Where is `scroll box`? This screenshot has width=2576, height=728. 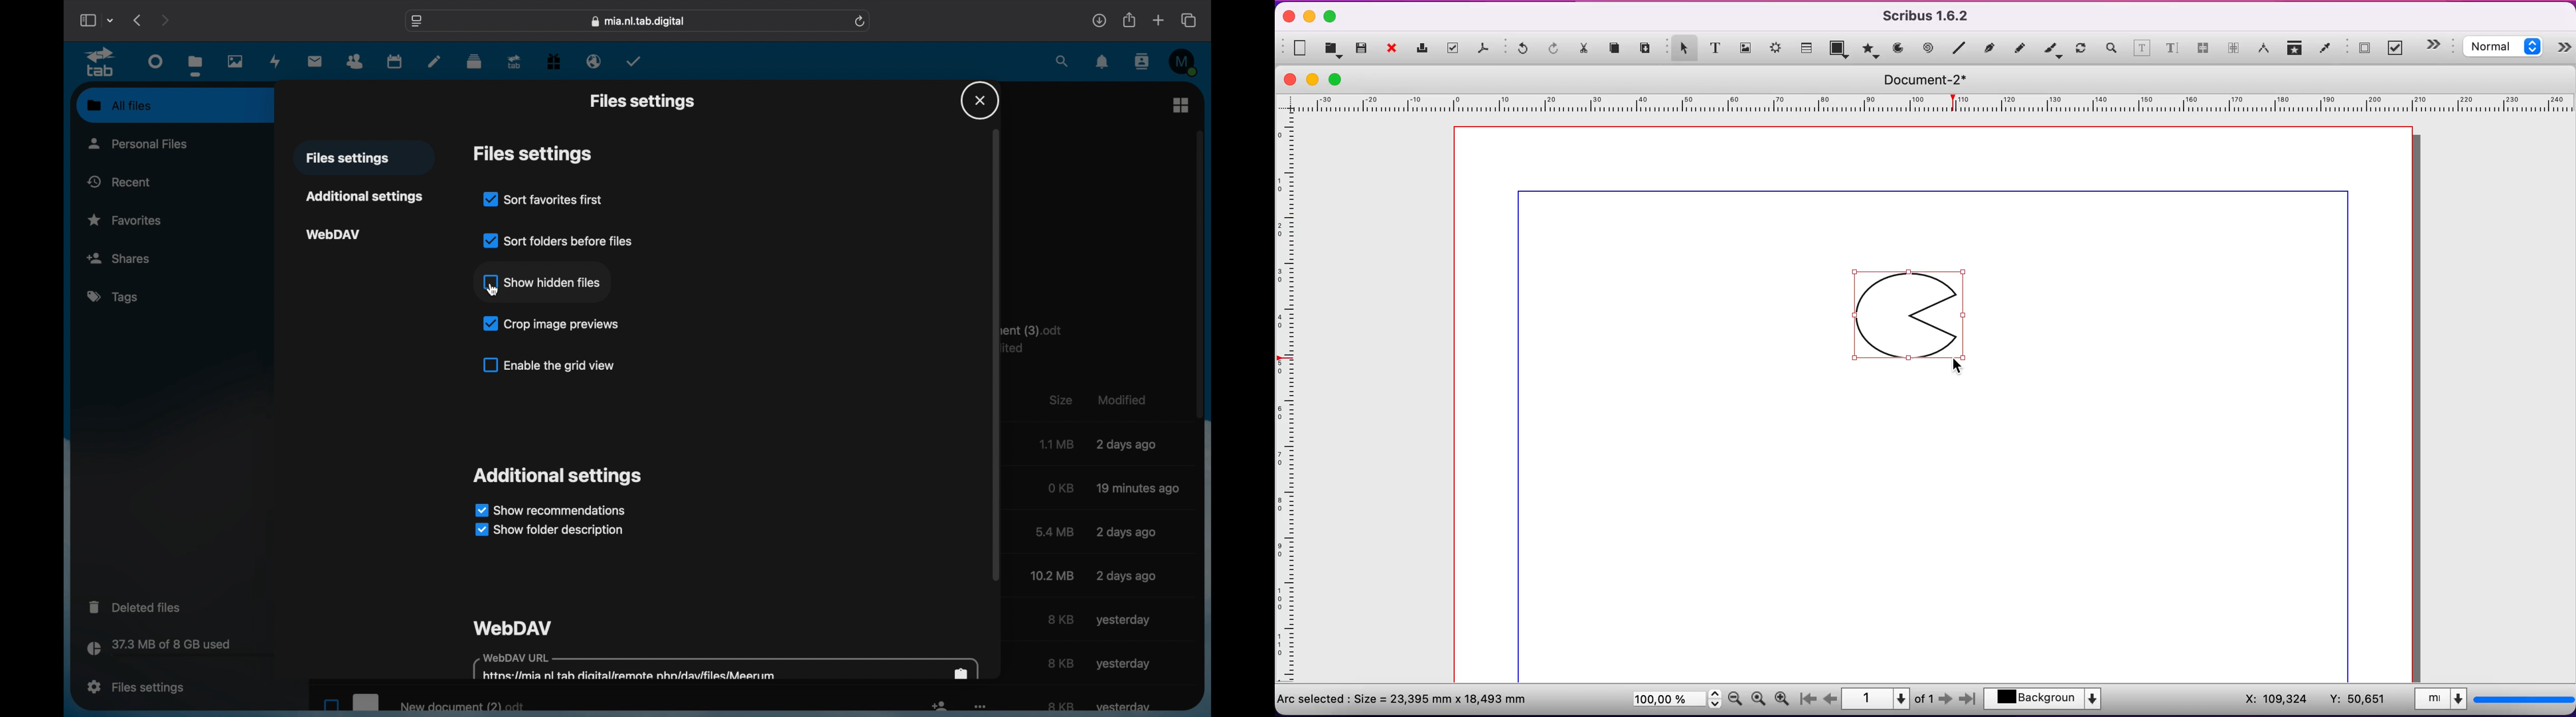 scroll box is located at coordinates (997, 356).